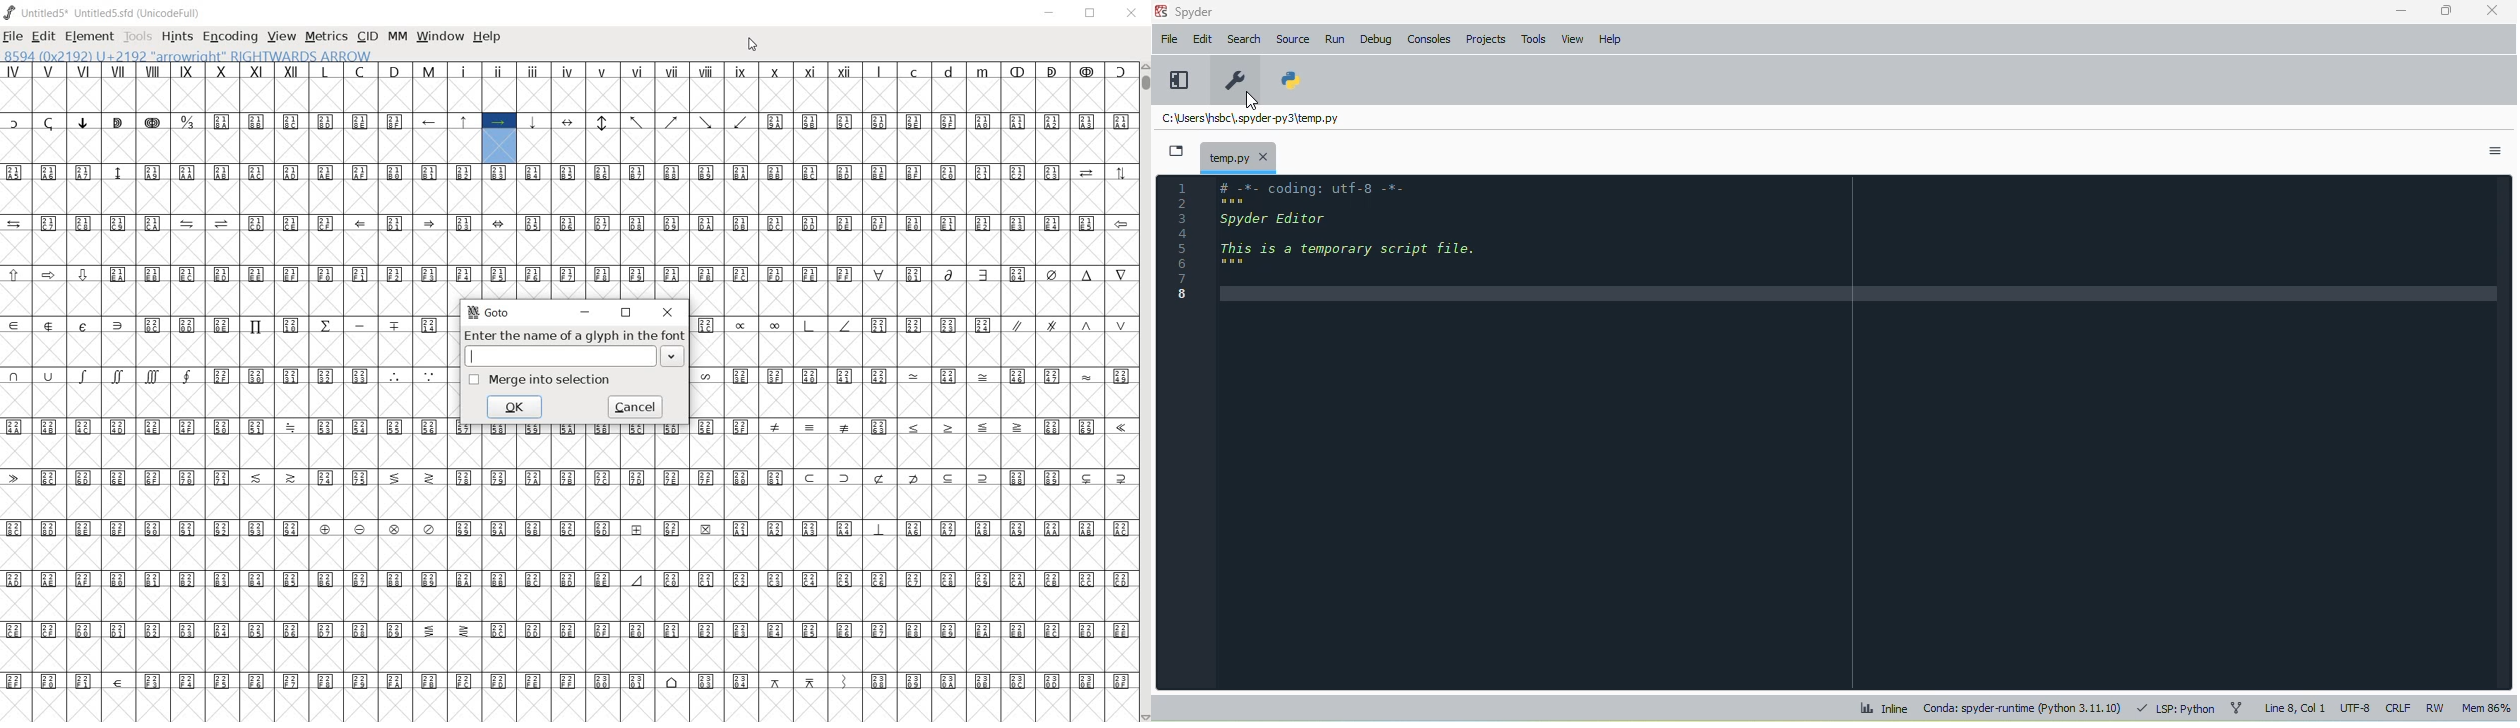 The width and height of the screenshot is (2520, 728). What do you see at coordinates (1250, 118) in the screenshot?
I see `temporary file` at bounding box center [1250, 118].